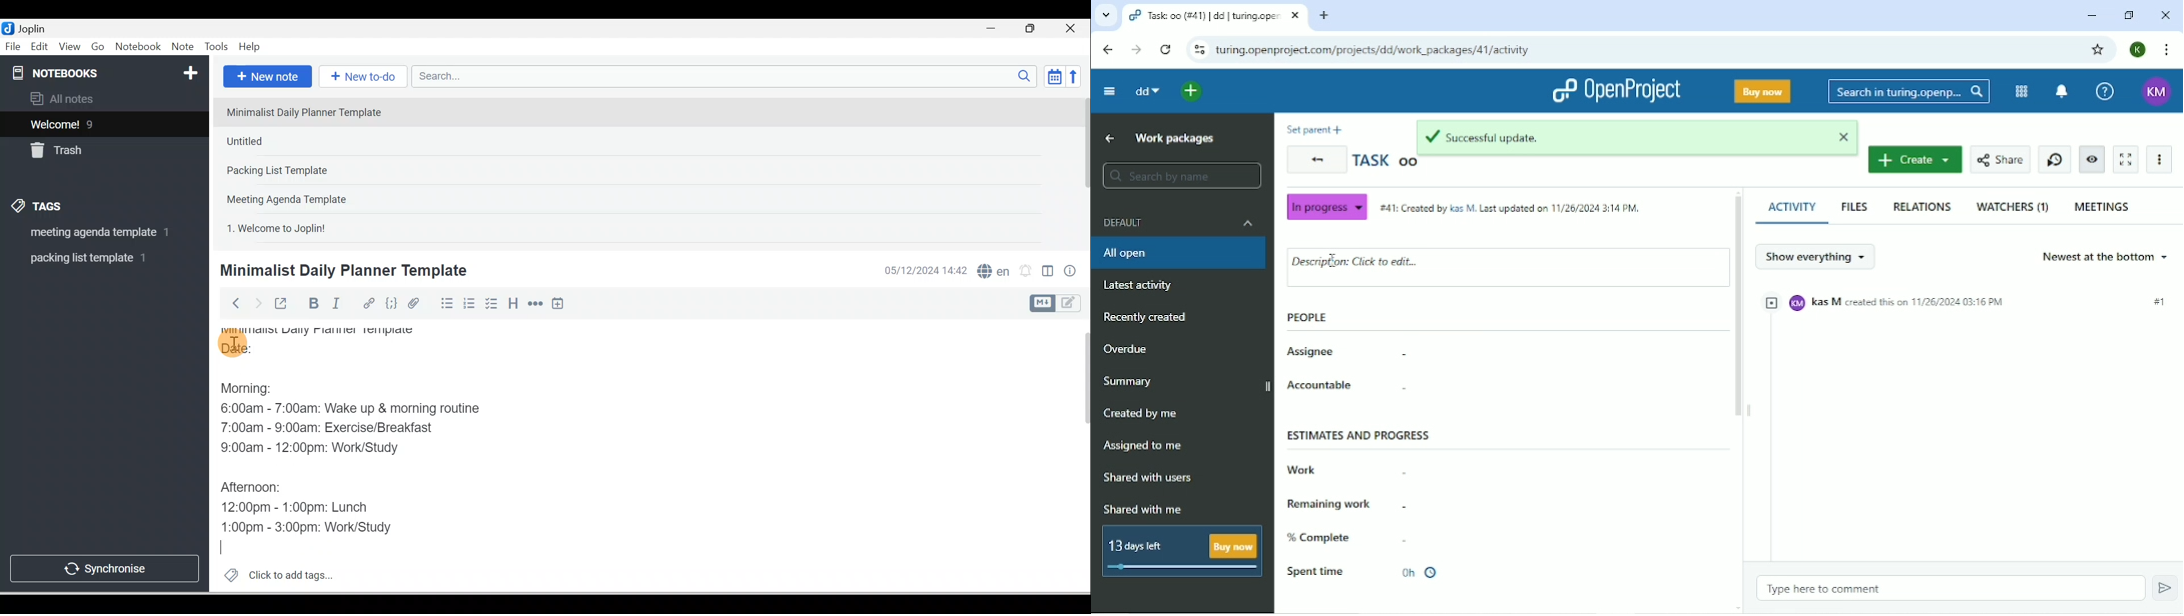 The image size is (2184, 616). What do you see at coordinates (1131, 349) in the screenshot?
I see `Overdue` at bounding box center [1131, 349].